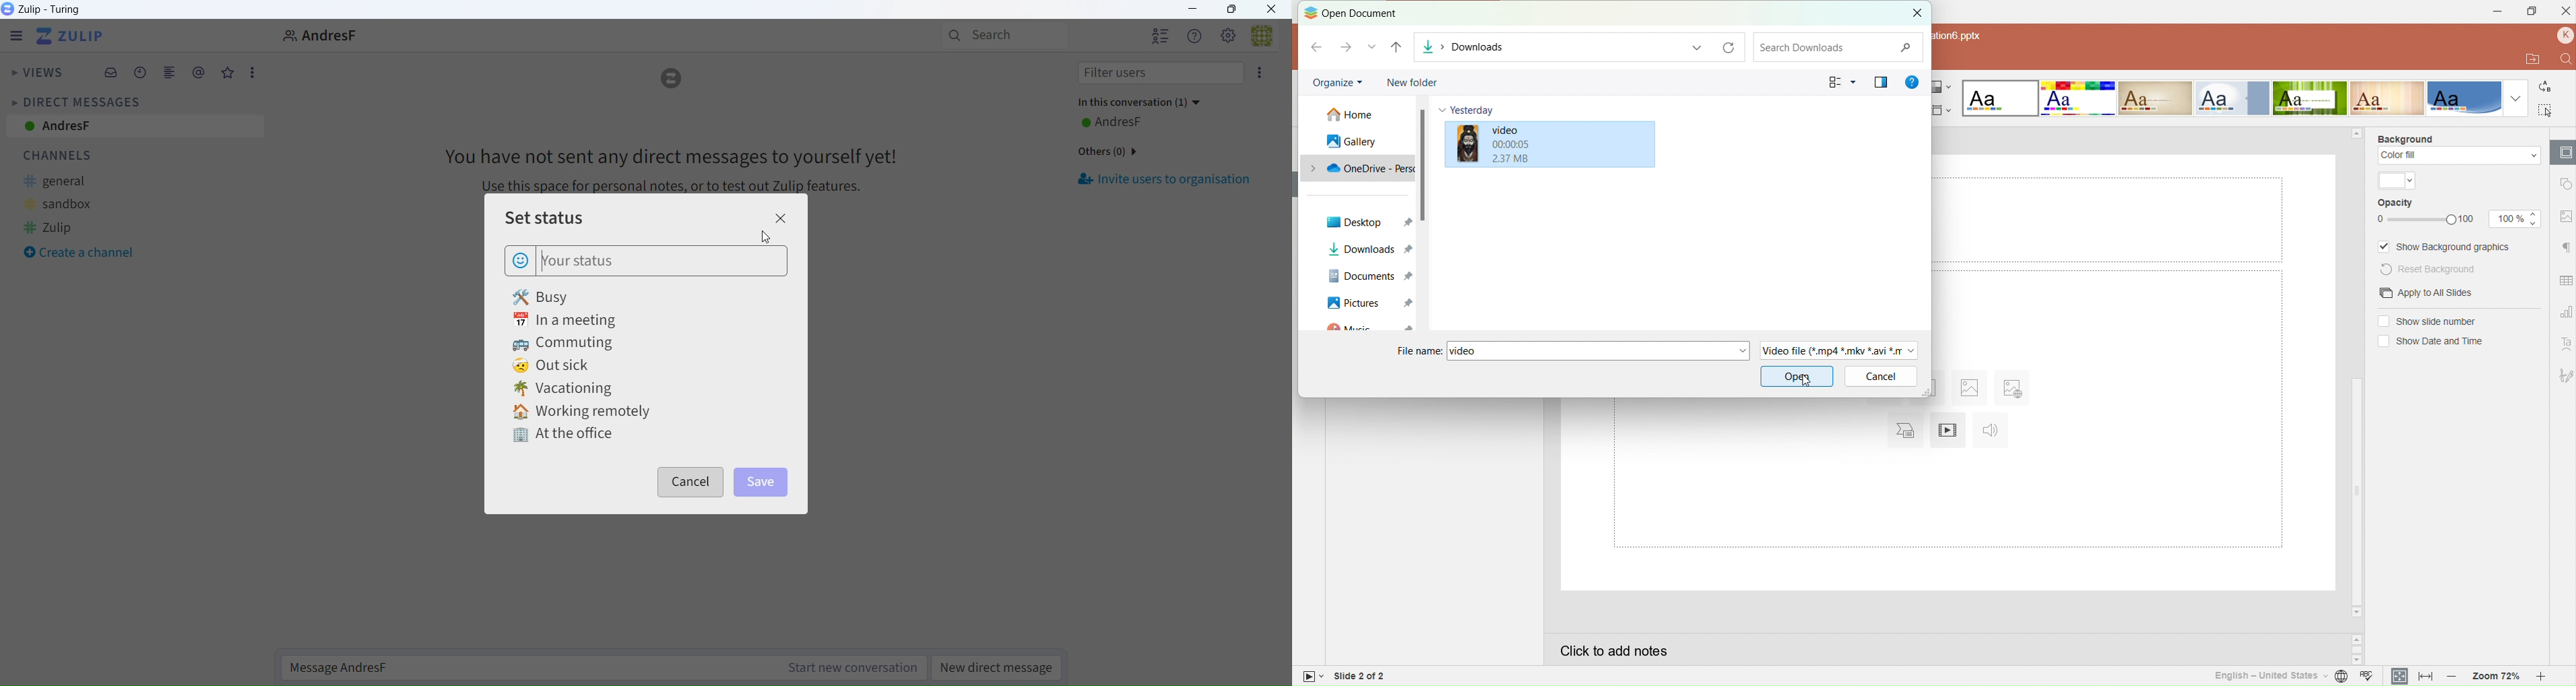 The width and height of the screenshot is (2576, 700). I want to click on Close, so click(2564, 11).